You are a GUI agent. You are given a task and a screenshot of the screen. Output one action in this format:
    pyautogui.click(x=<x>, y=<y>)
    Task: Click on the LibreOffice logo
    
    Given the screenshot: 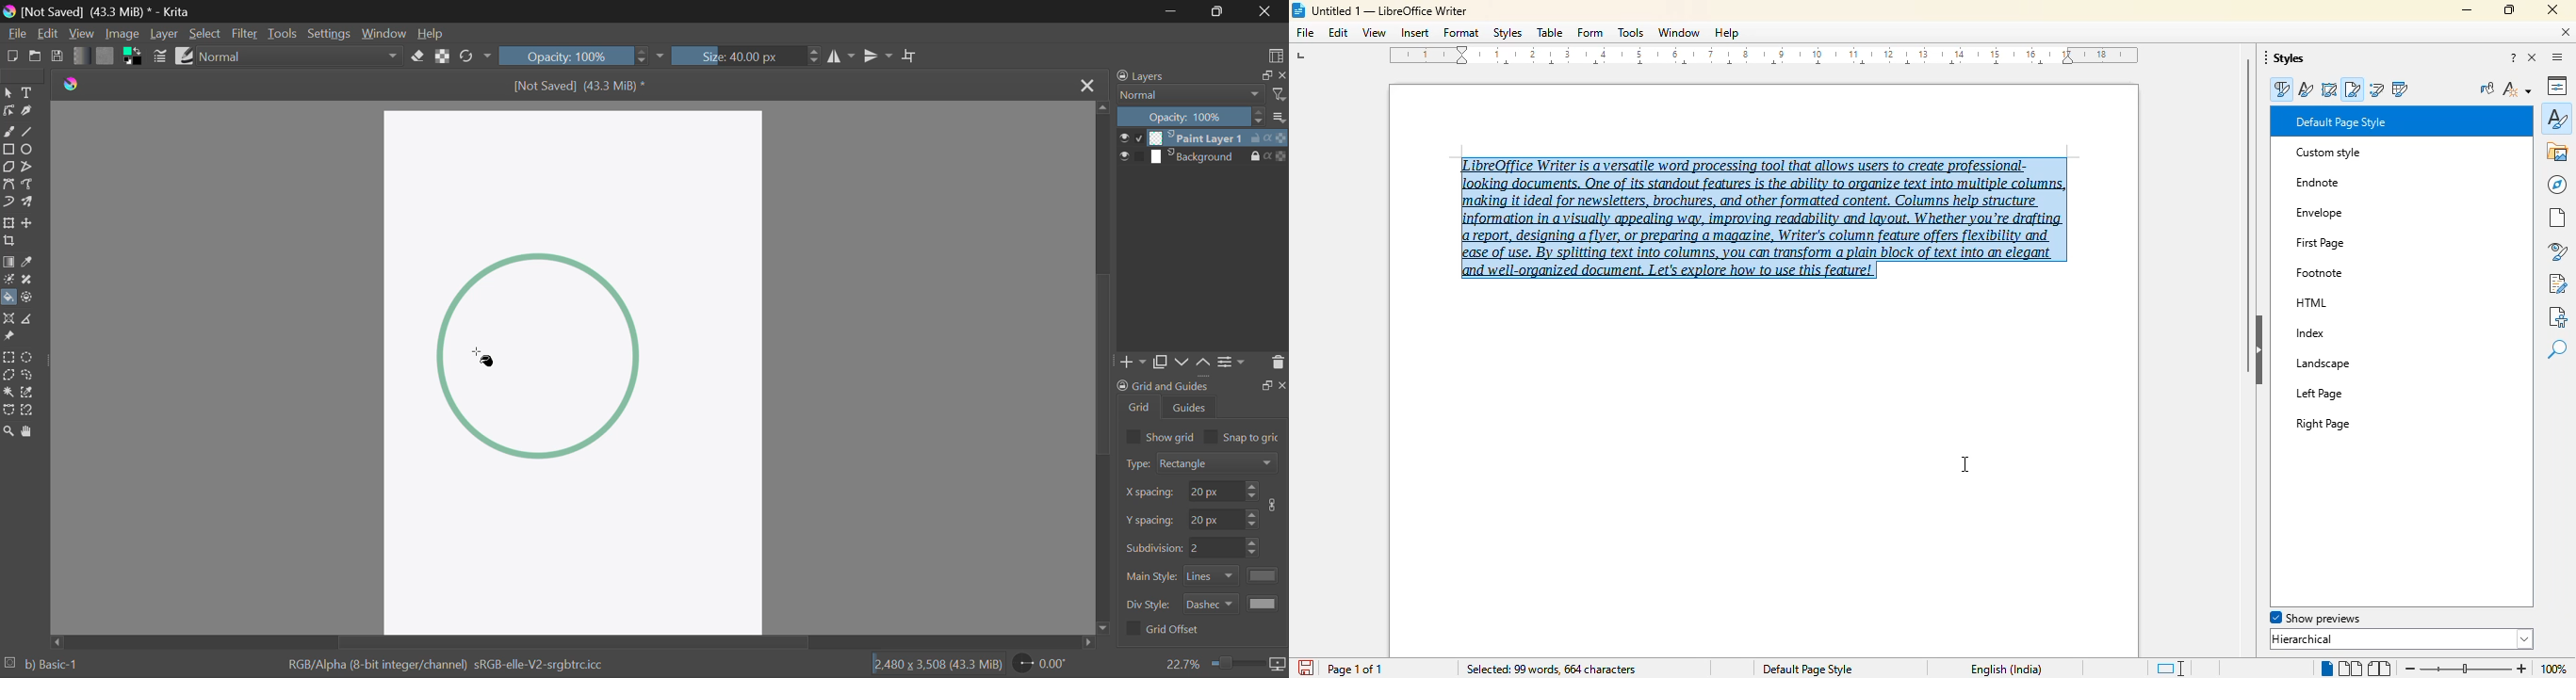 What is the action you would take?
    pyautogui.click(x=1300, y=9)
    